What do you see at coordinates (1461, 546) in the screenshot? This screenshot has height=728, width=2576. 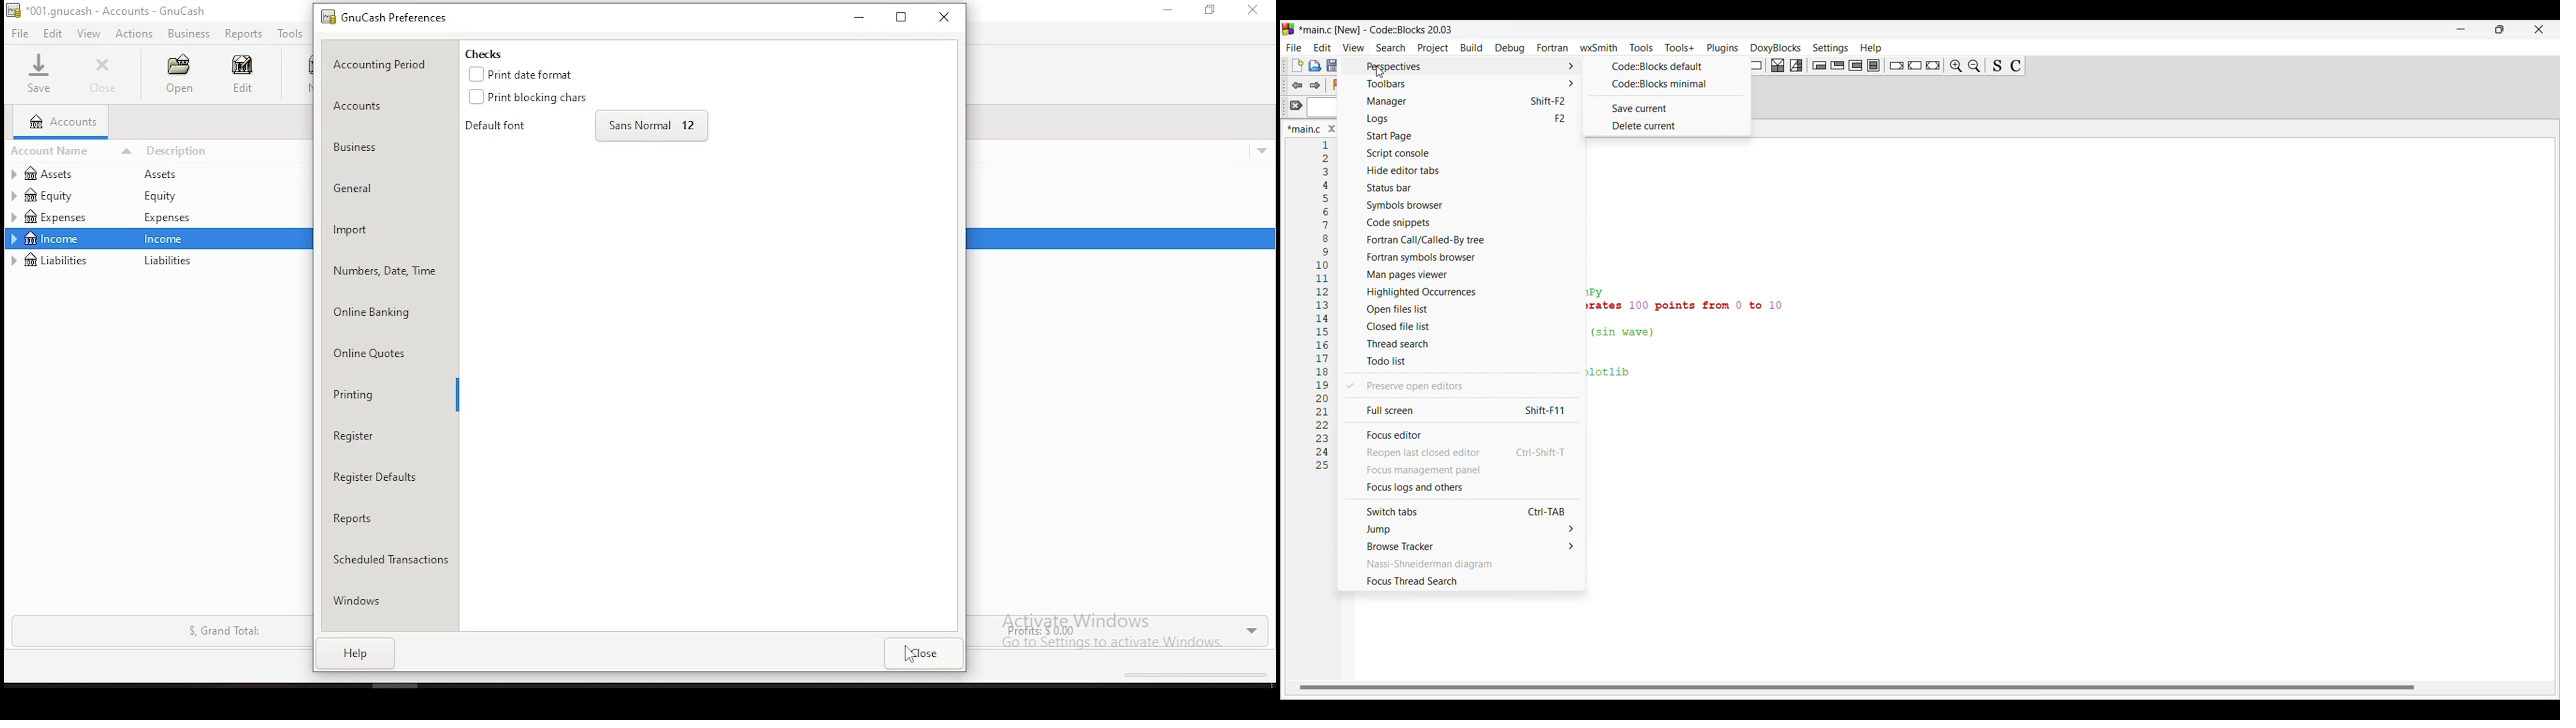 I see `Browse tracker options` at bounding box center [1461, 546].